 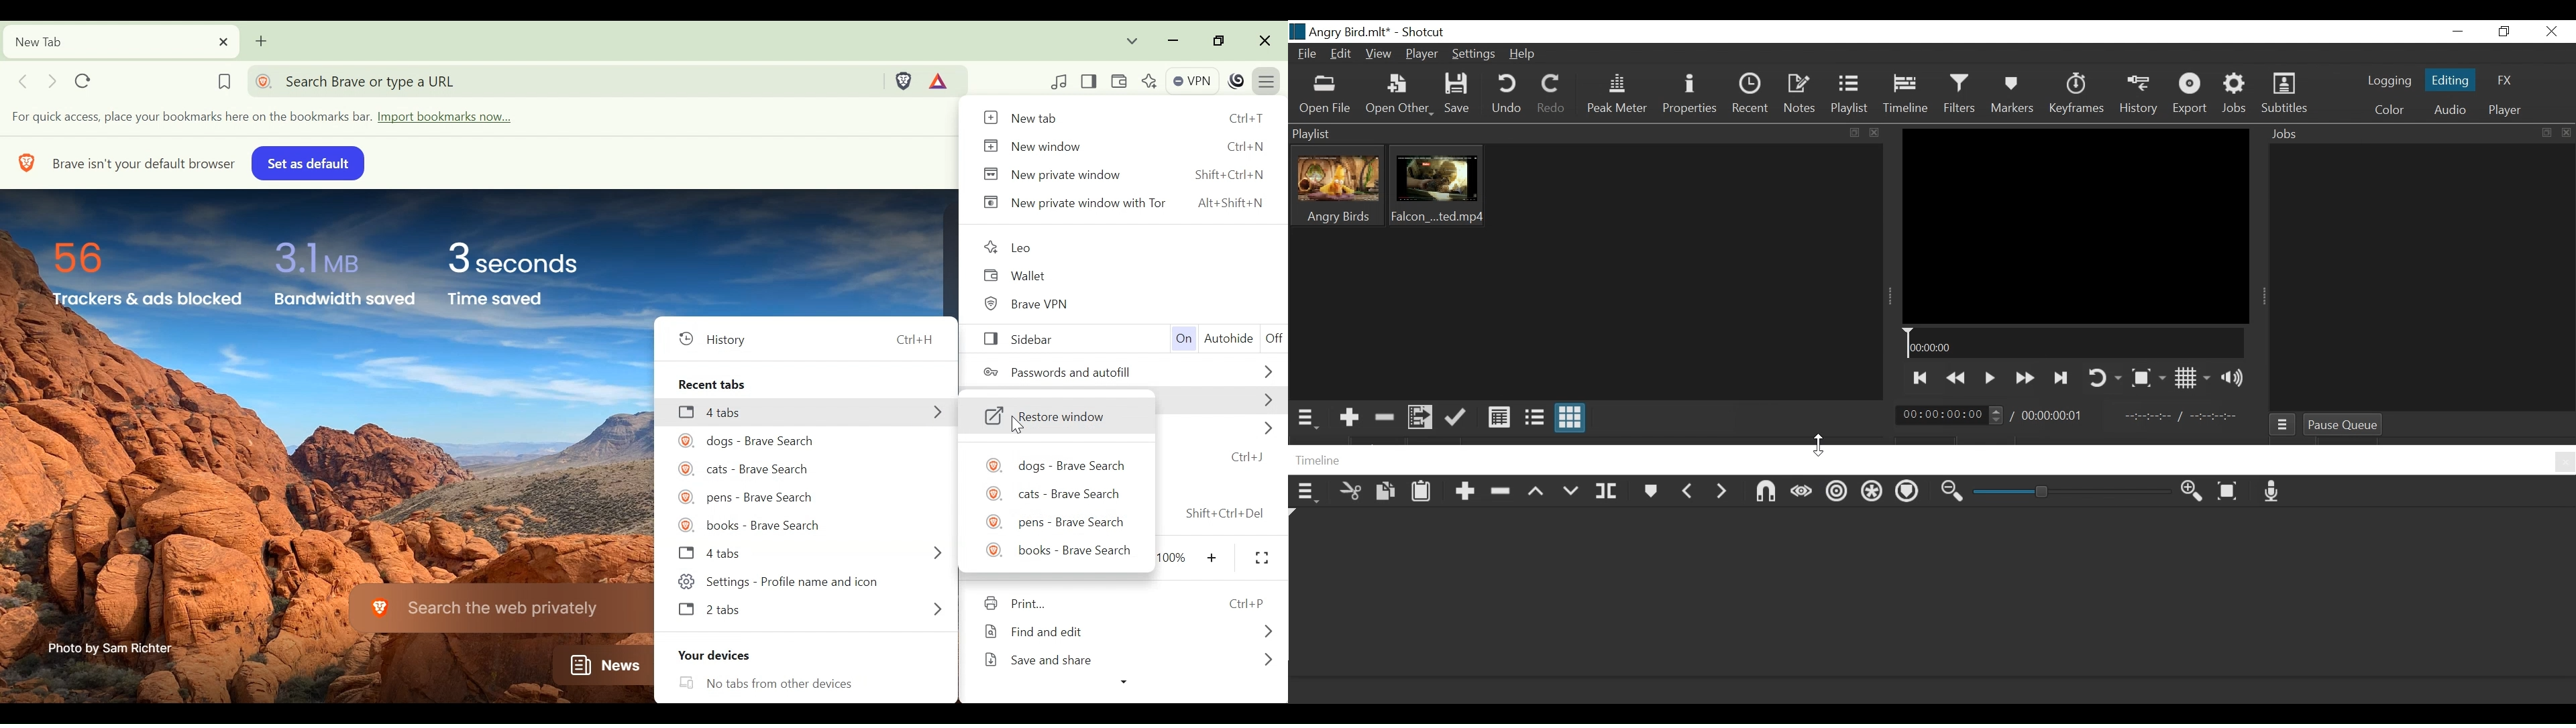 What do you see at coordinates (935, 610) in the screenshot?
I see `MORE` at bounding box center [935, 610].